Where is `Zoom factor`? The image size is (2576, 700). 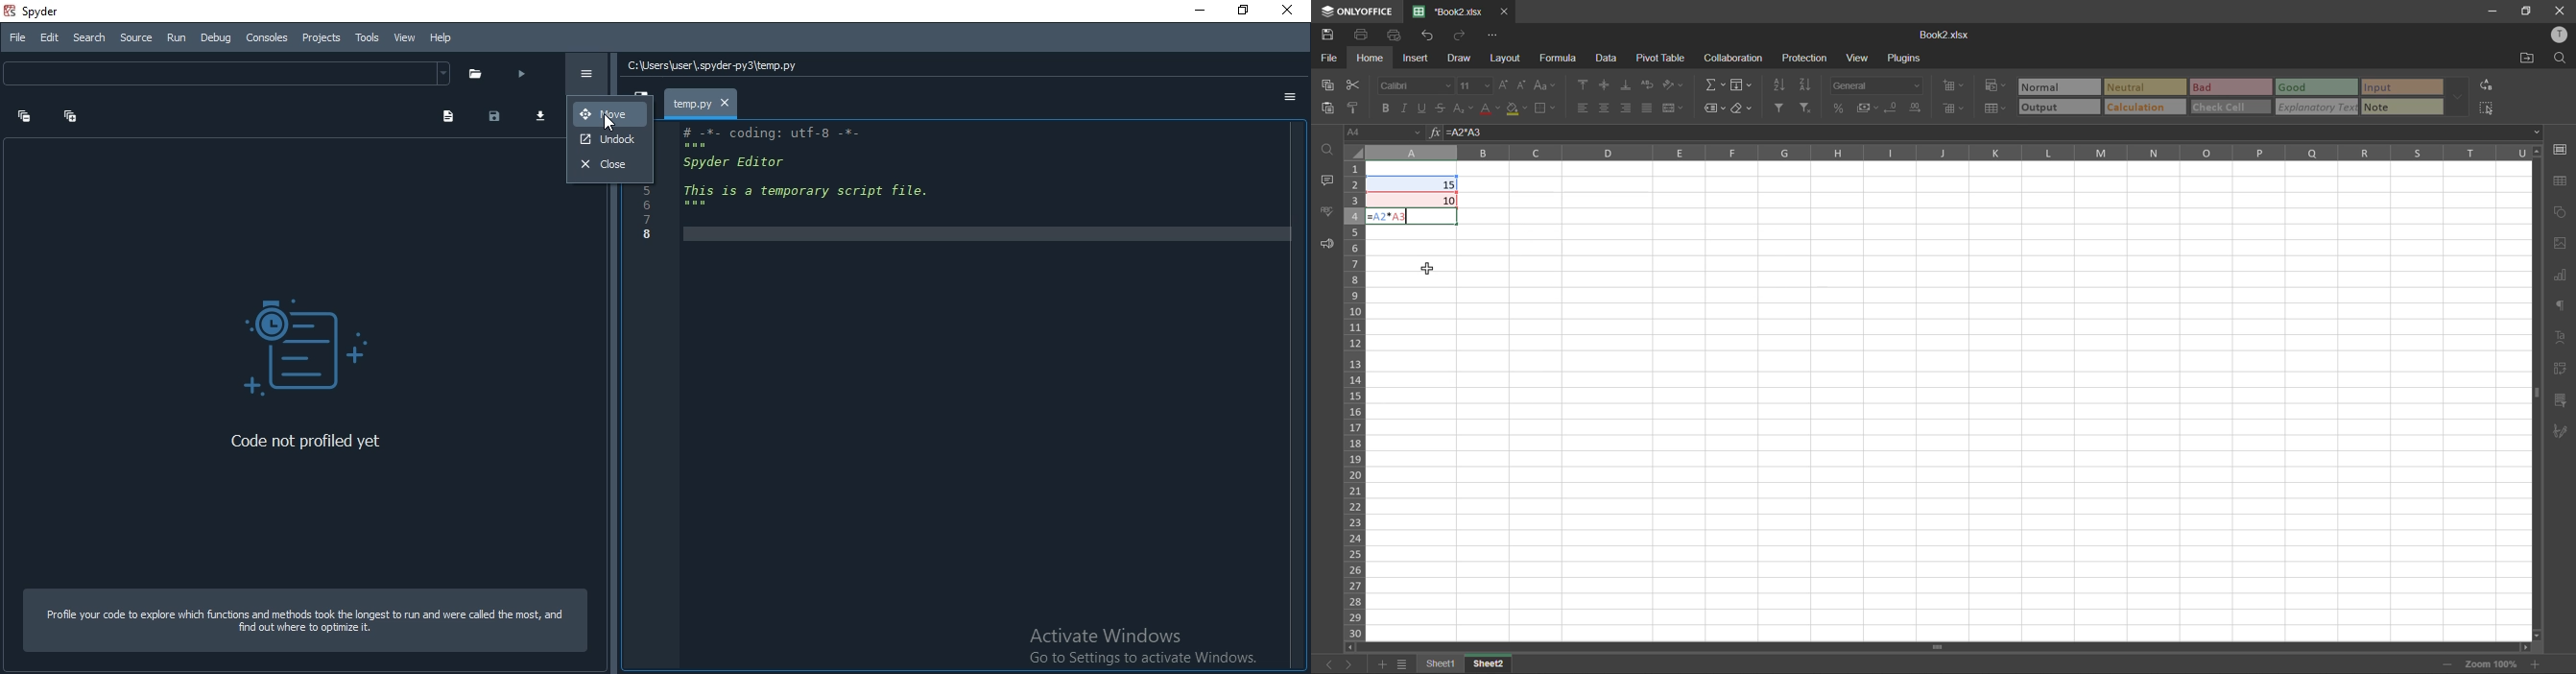
Zoom factor is located at coordinates (2491, 663).